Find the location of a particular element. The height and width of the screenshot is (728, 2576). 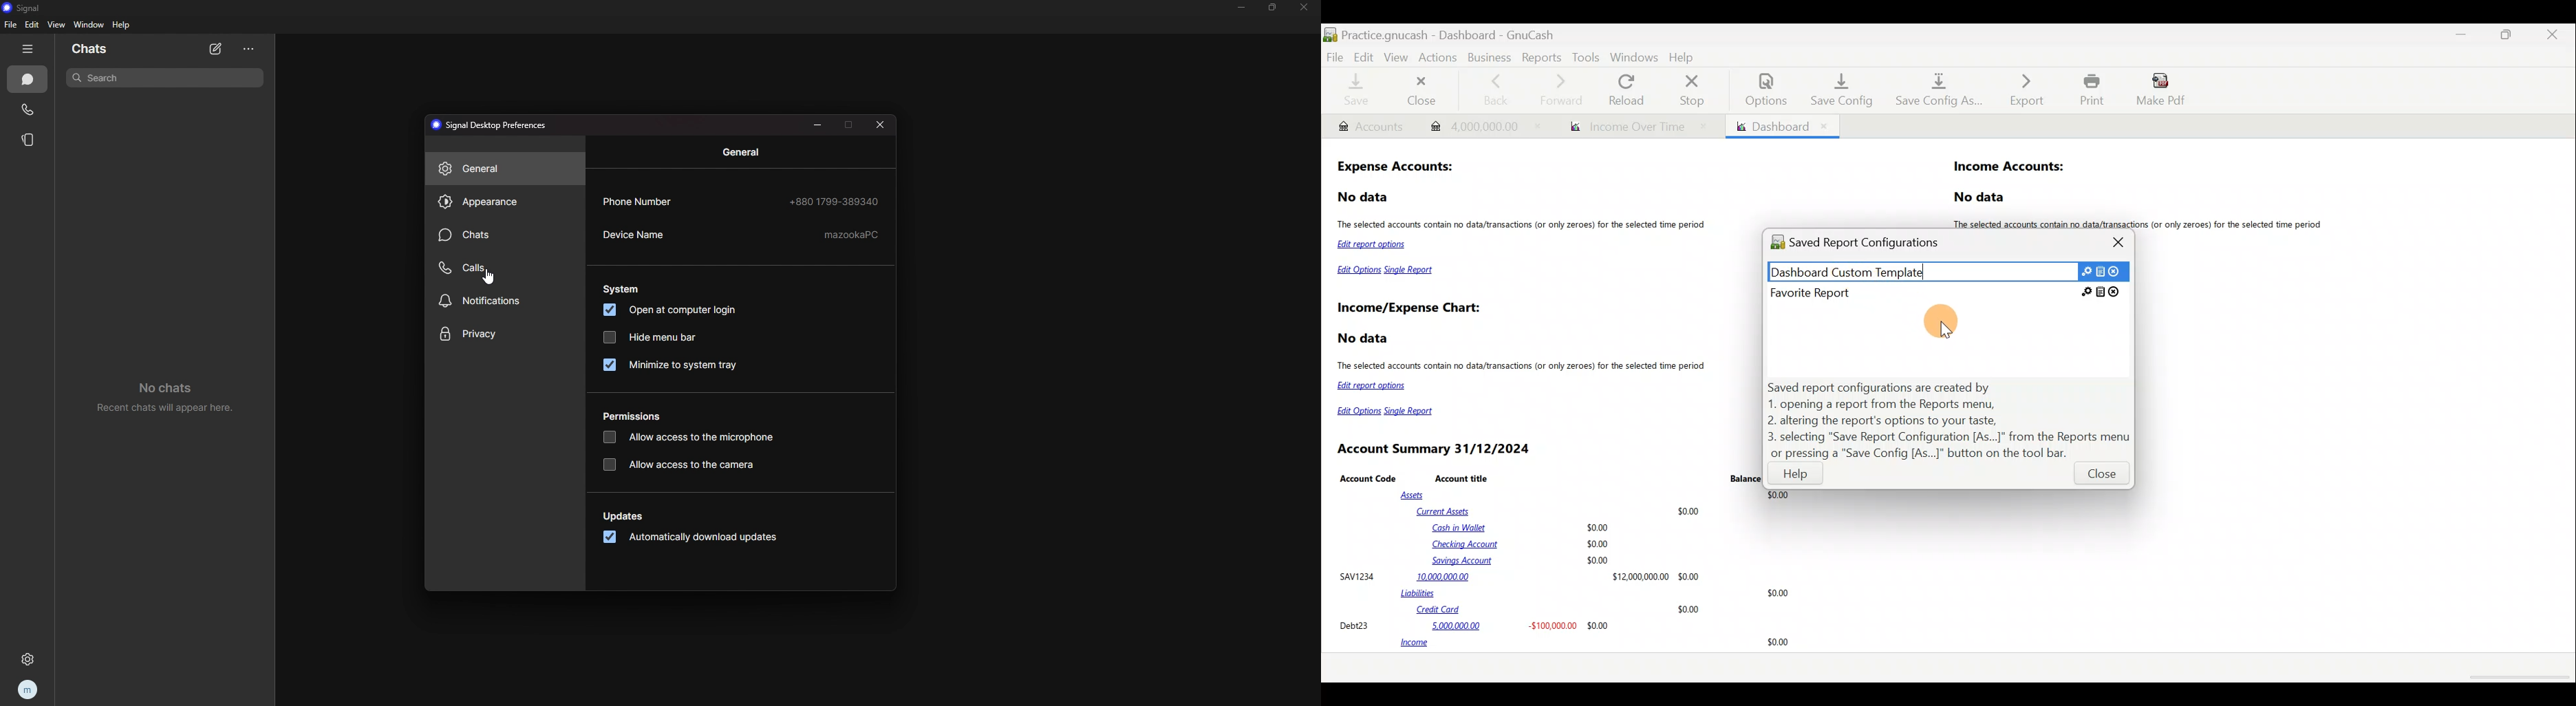

Saved report 1 is located at coordinates (1948, 271).